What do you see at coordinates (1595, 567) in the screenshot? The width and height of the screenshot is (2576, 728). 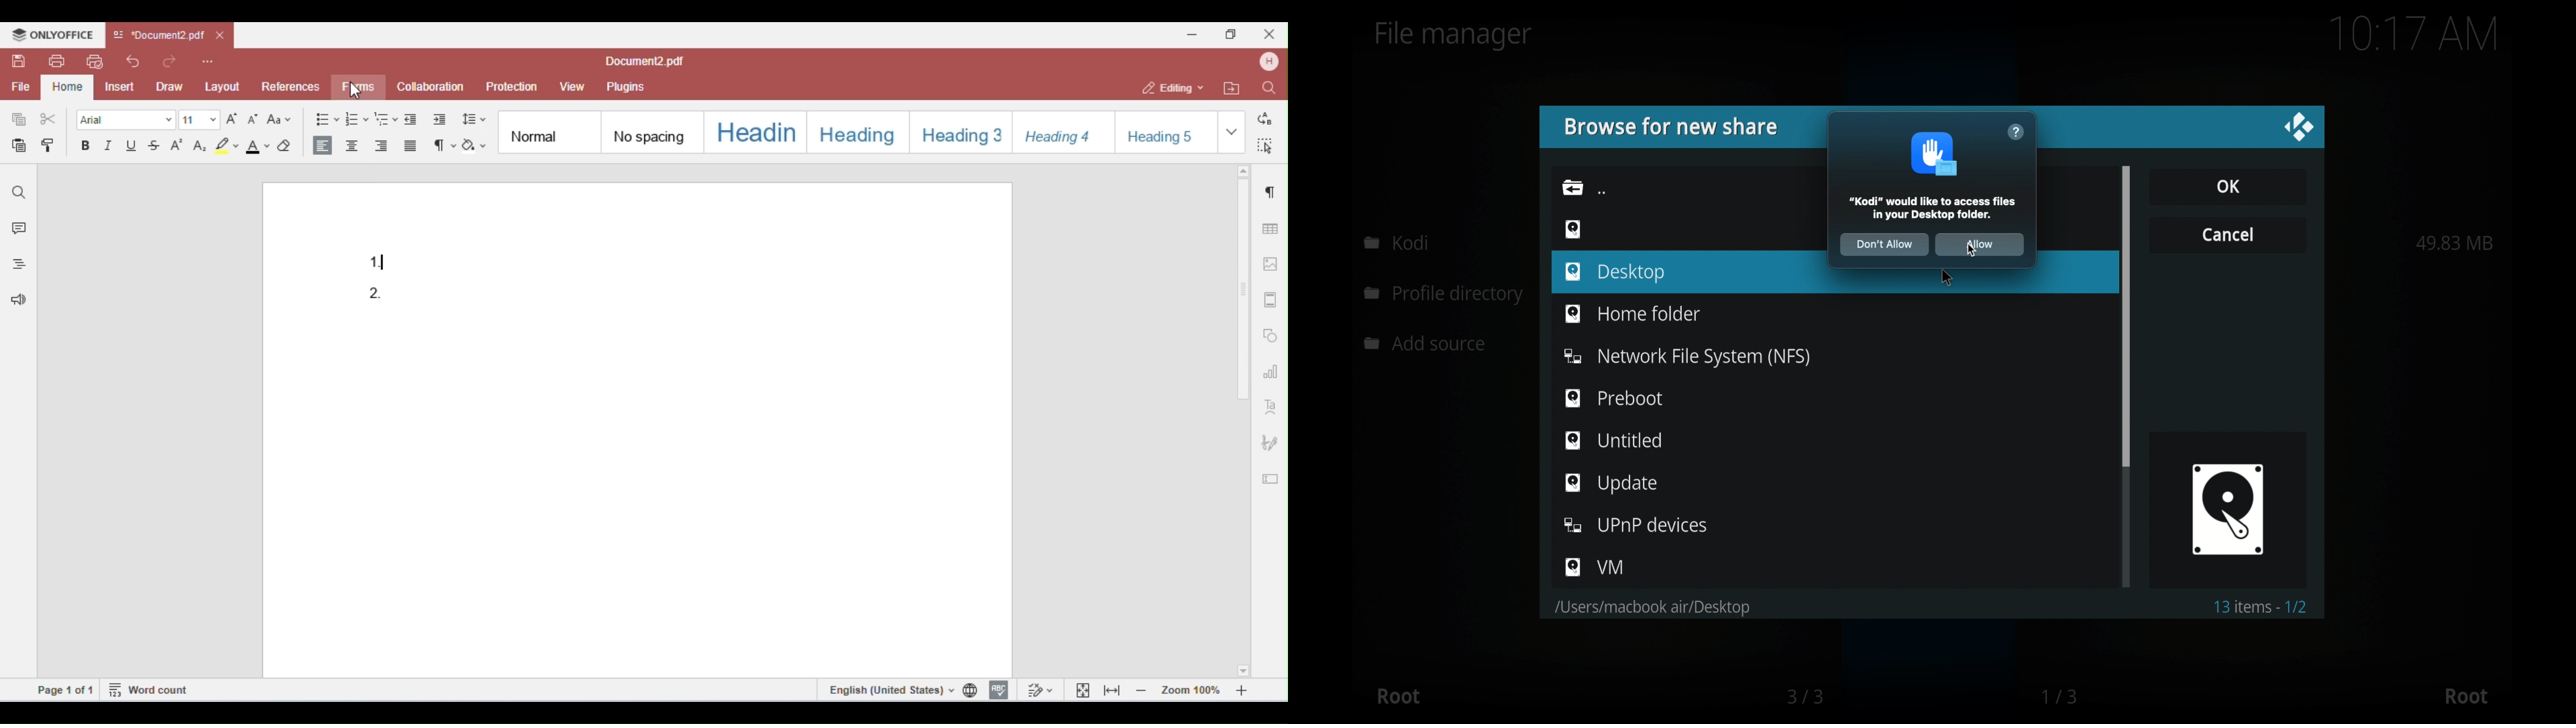 I see `VM` at bounding box center [1595, 567].